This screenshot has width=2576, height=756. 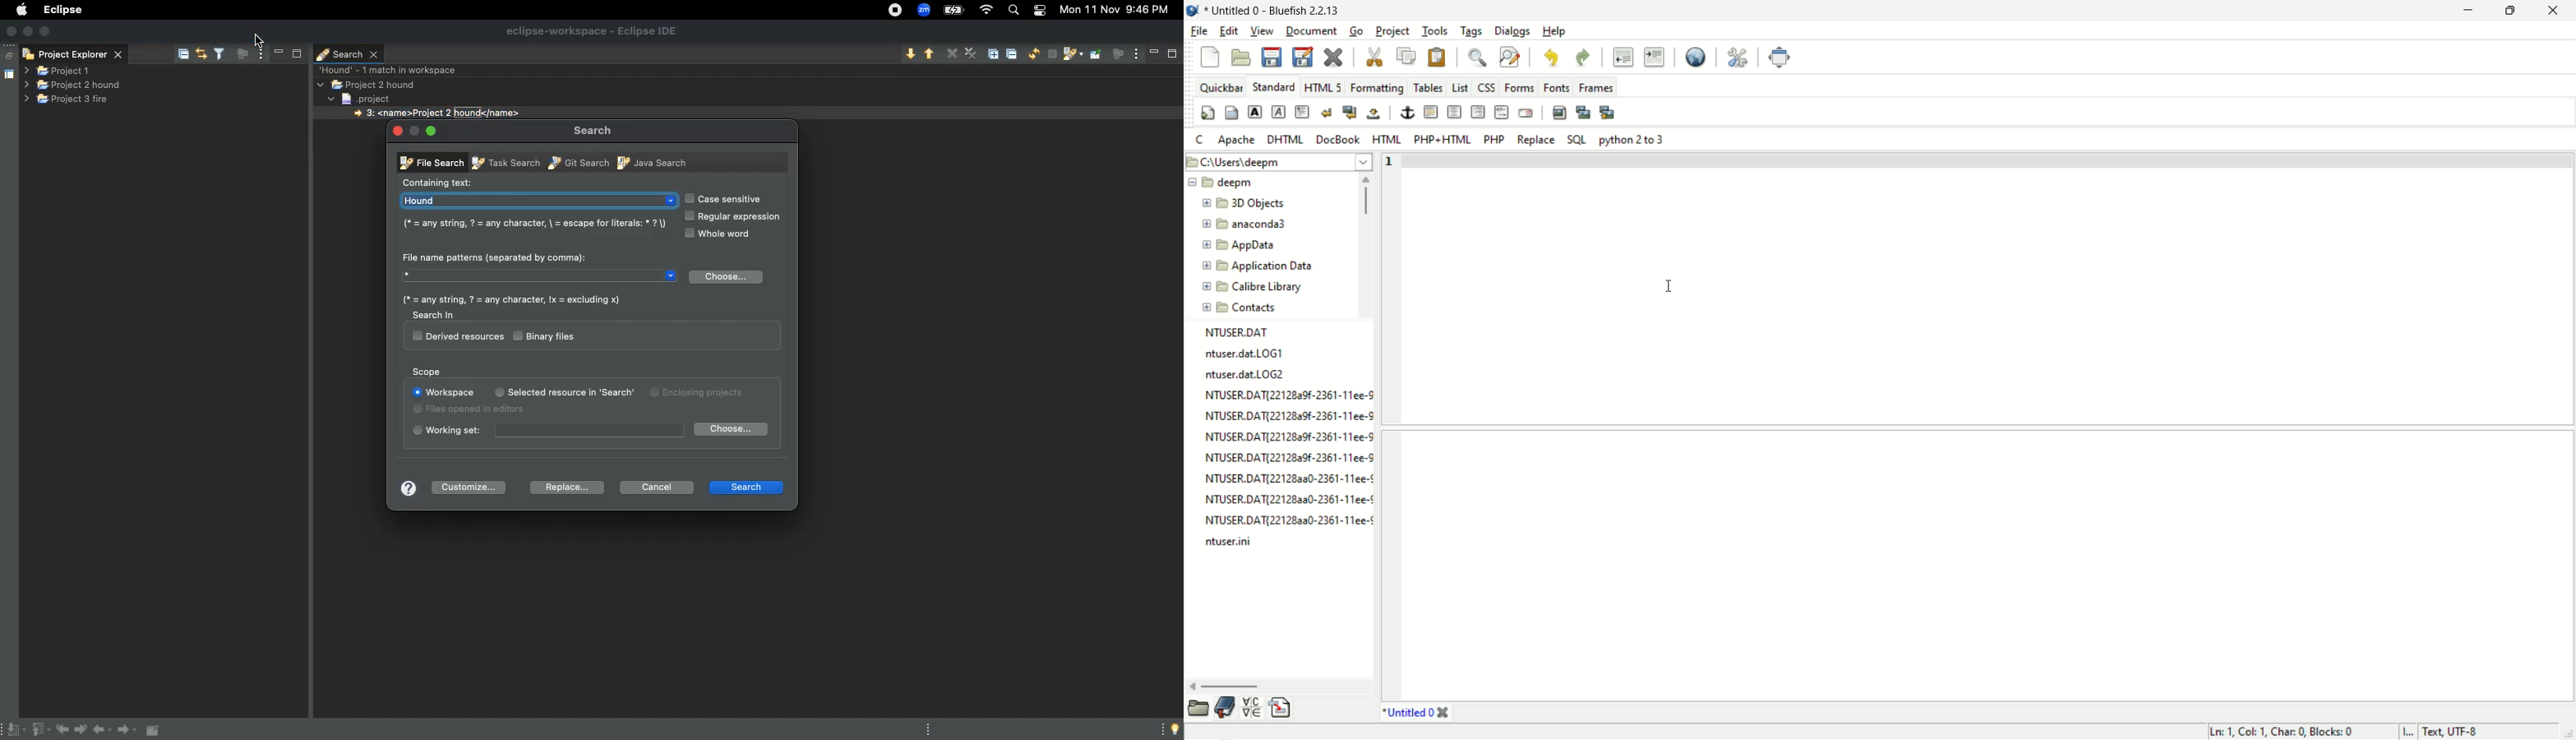 I want to click on unindent, so click(x=1624, y=58).